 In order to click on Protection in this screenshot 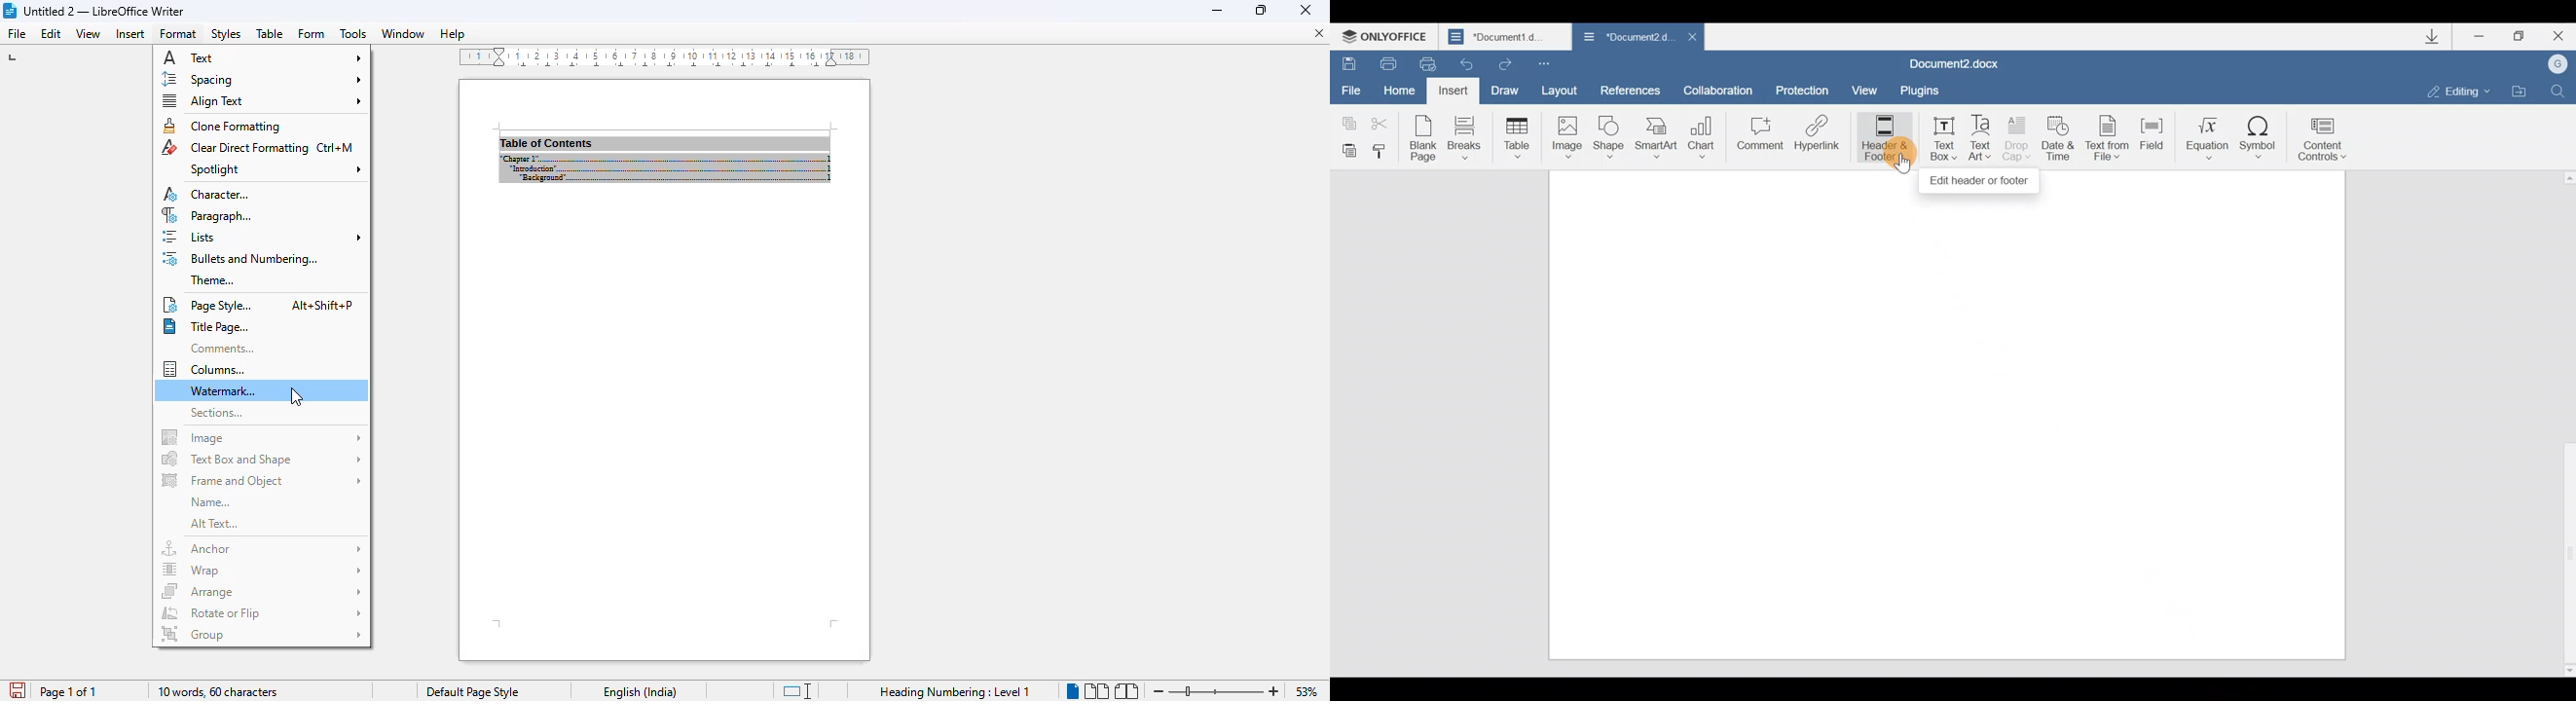, I will do `click(1802, 85)`.